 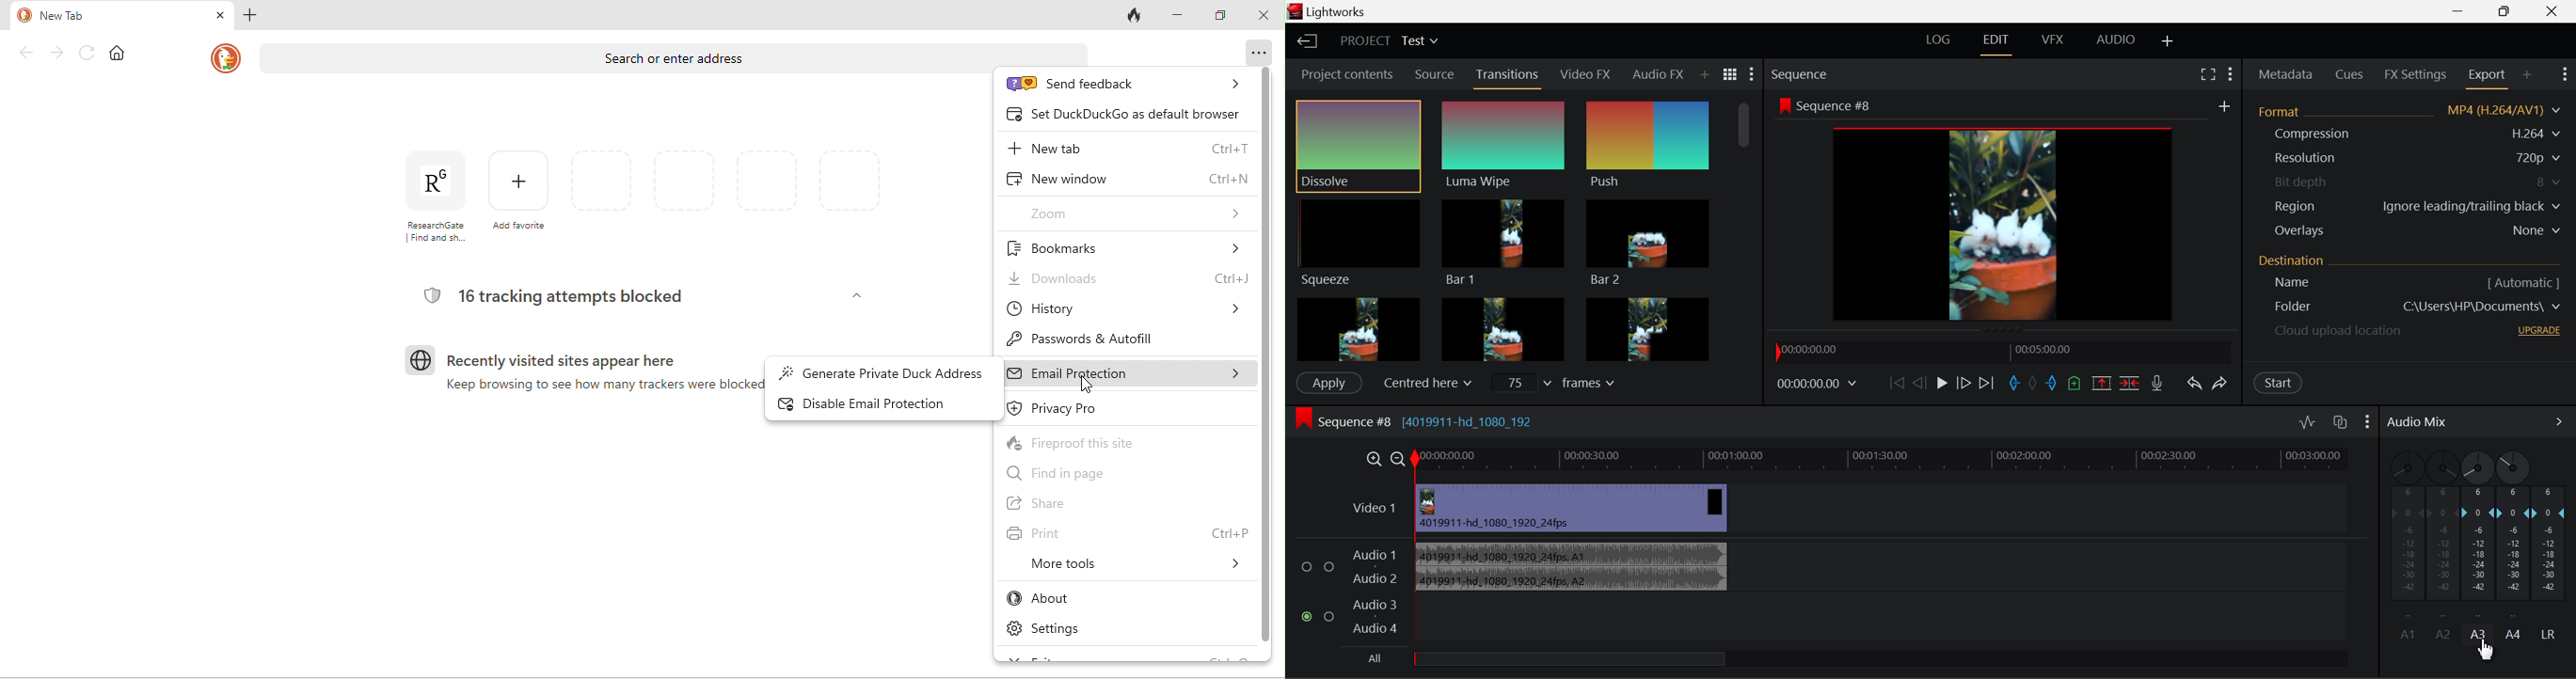 What do you see at coordinates (1327, 11) in the screenshot?
I see `Lightworks` at bounding box center [1327, 11].